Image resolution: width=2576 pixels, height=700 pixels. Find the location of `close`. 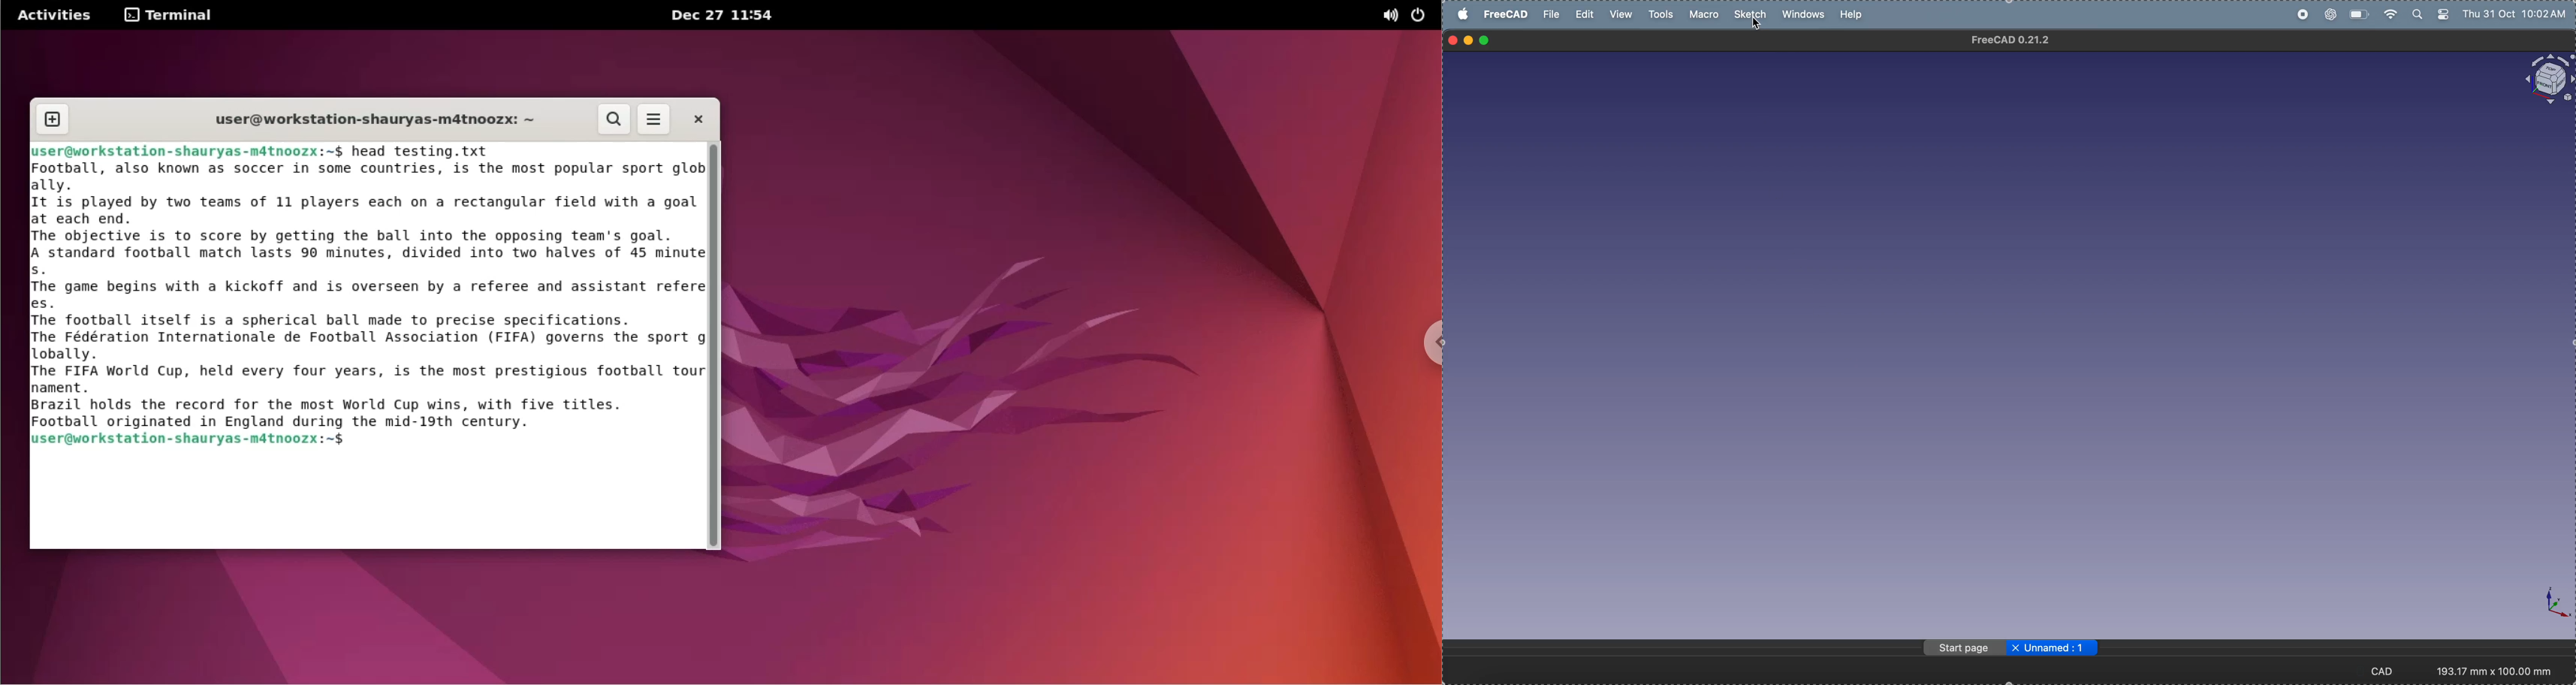

close is located at coordinates (699, 119).